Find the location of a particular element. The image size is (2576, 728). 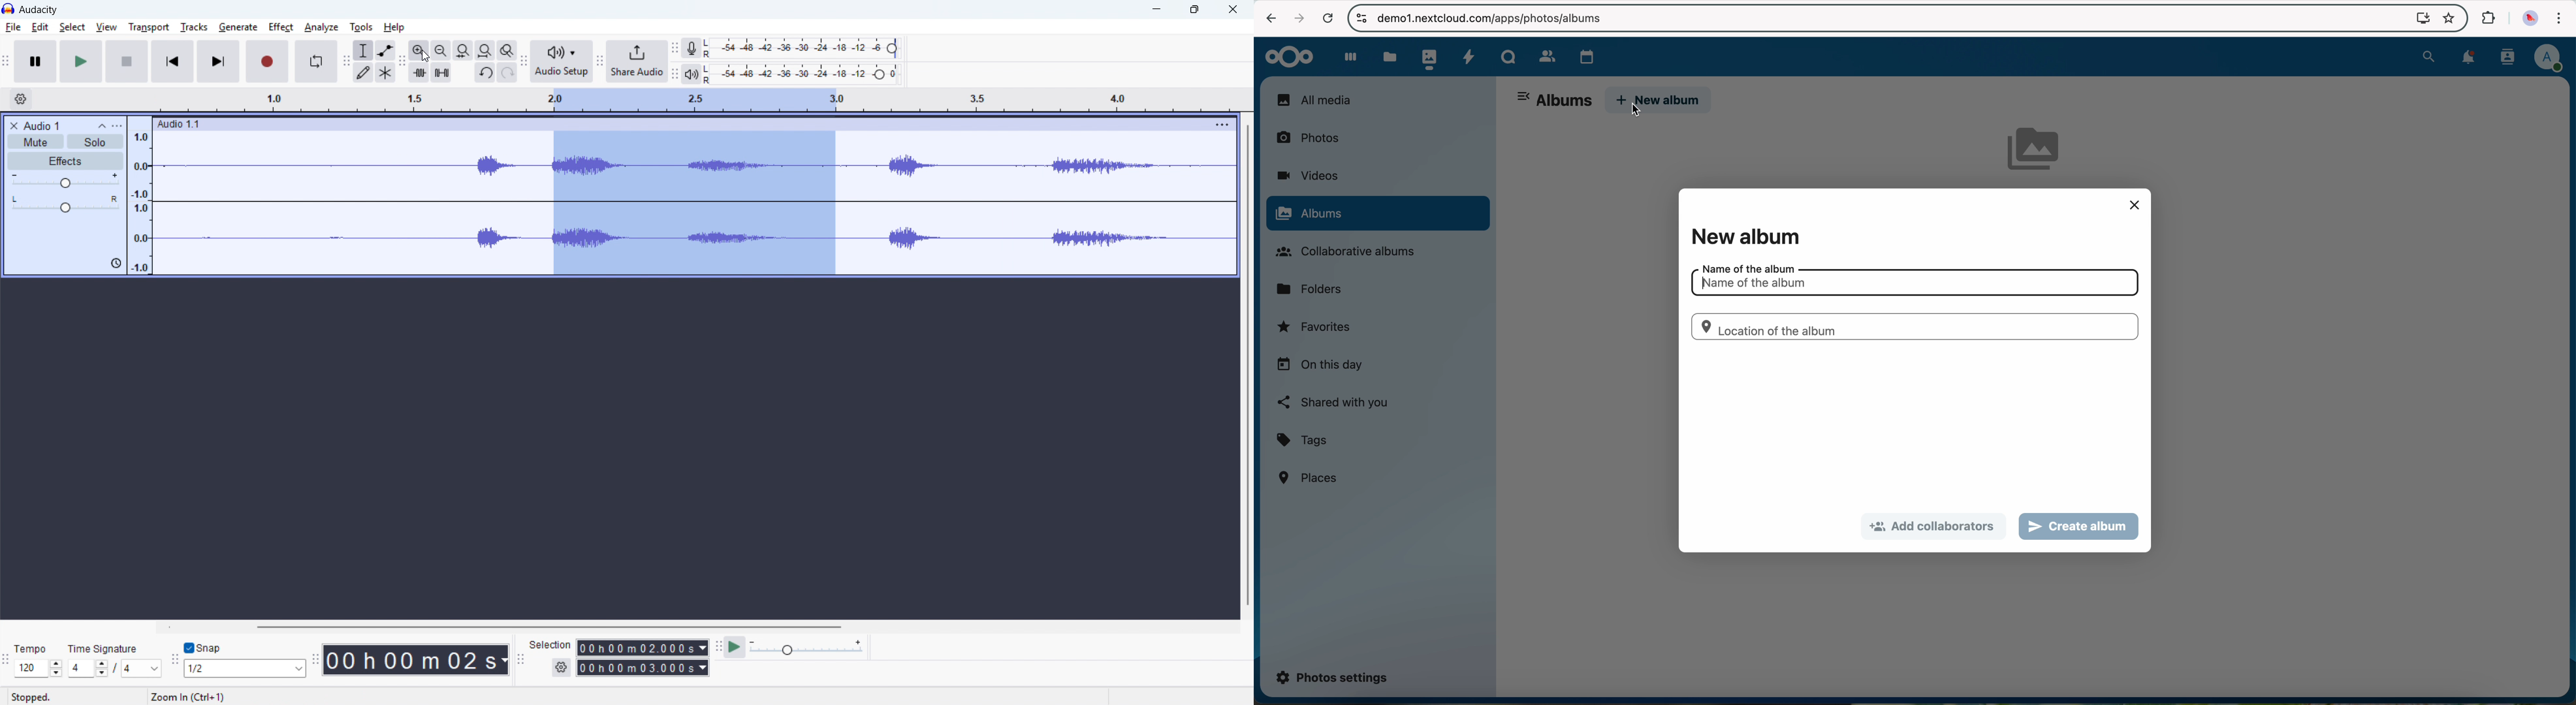

Vertical scroll bar is located at coordinates (1246, 374).